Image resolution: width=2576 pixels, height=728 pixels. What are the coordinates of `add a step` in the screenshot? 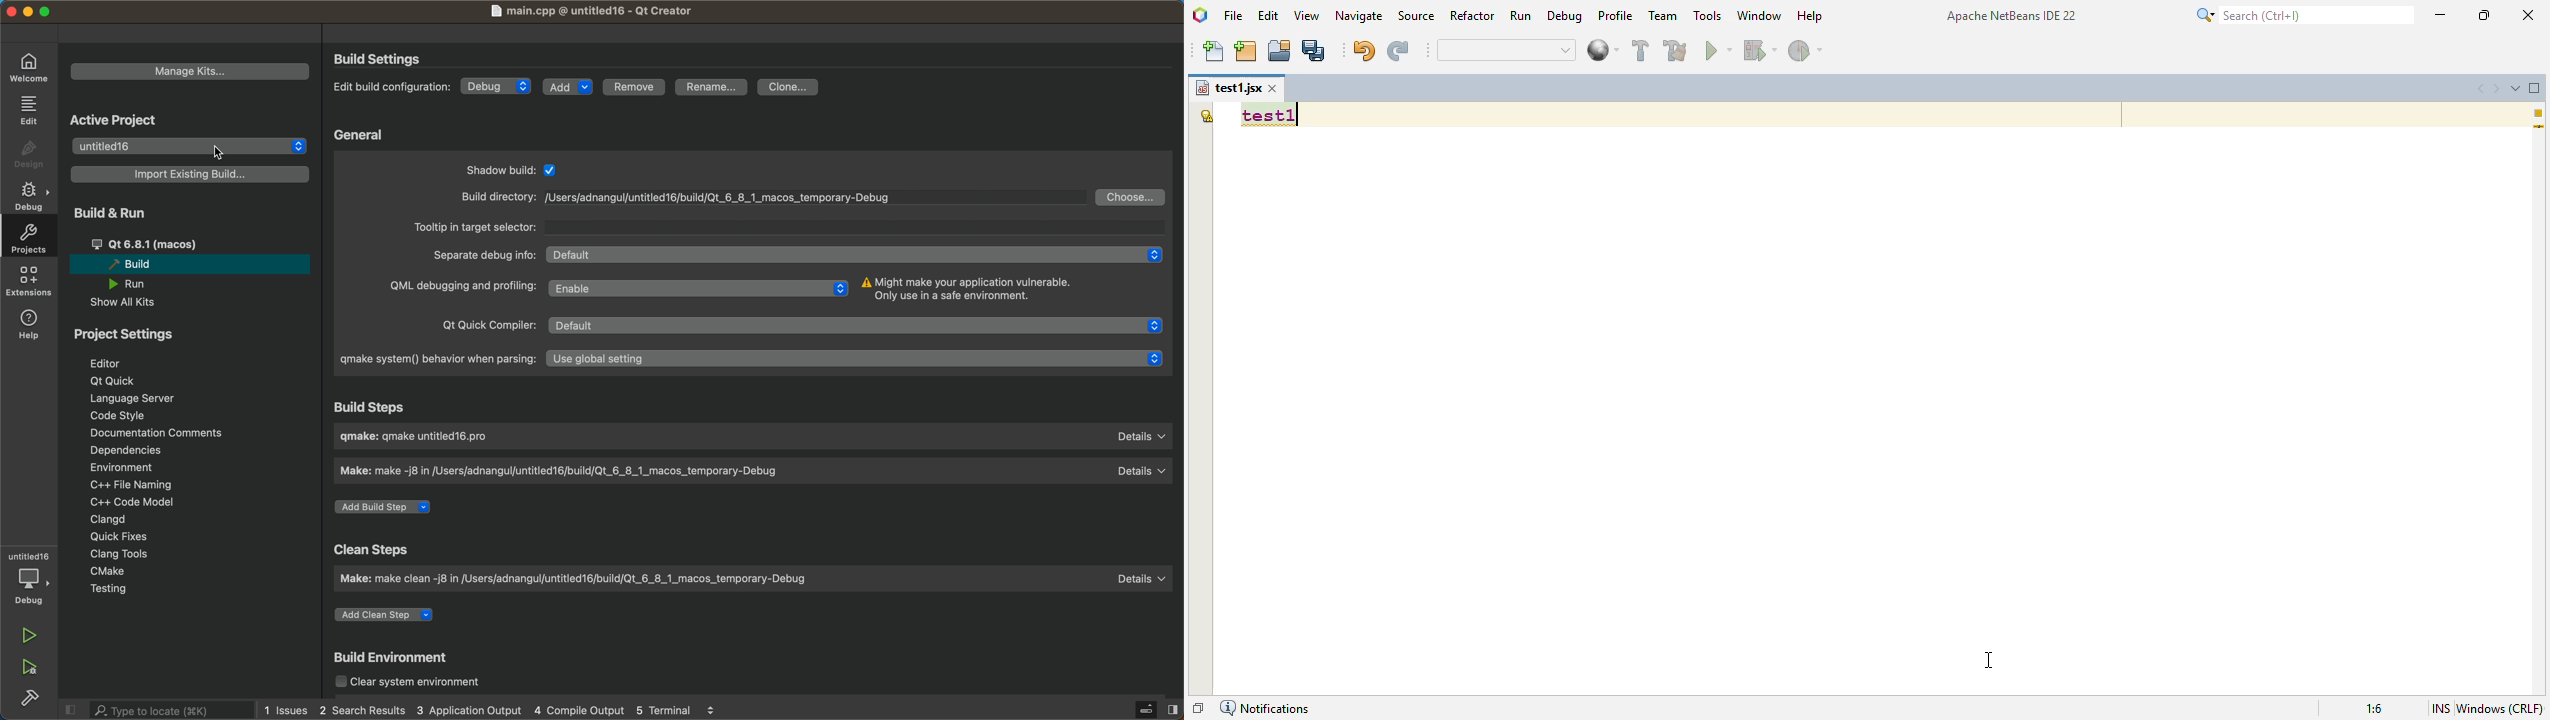 It's located at (388, 612).